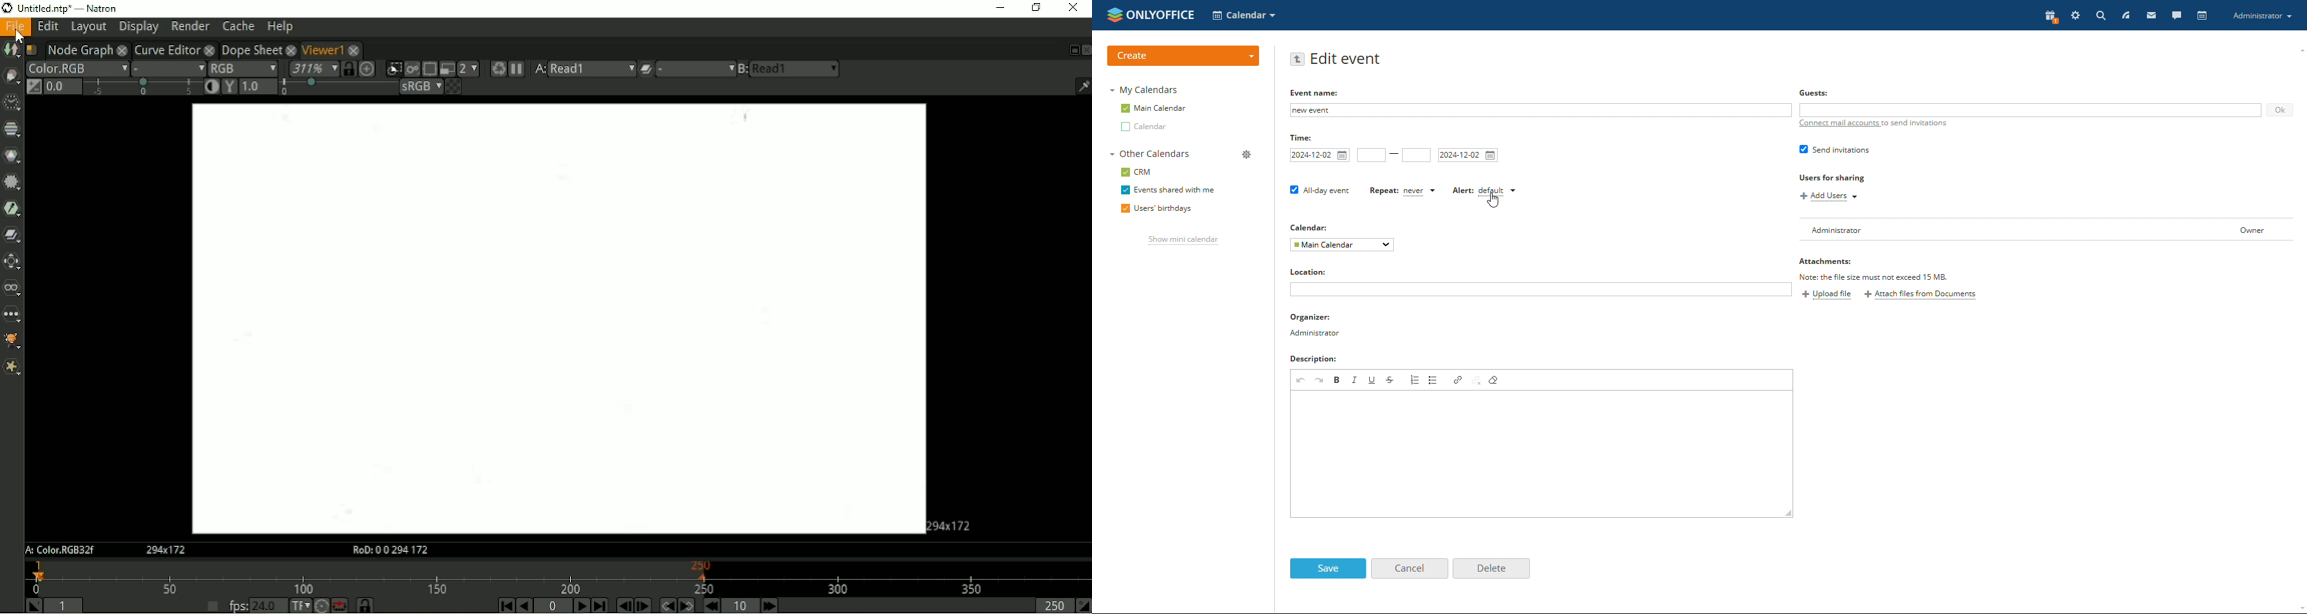  What do you see at coordinates (313, 68) in the screenshot?
I see `Zoom` at bounding box center [313, 68].